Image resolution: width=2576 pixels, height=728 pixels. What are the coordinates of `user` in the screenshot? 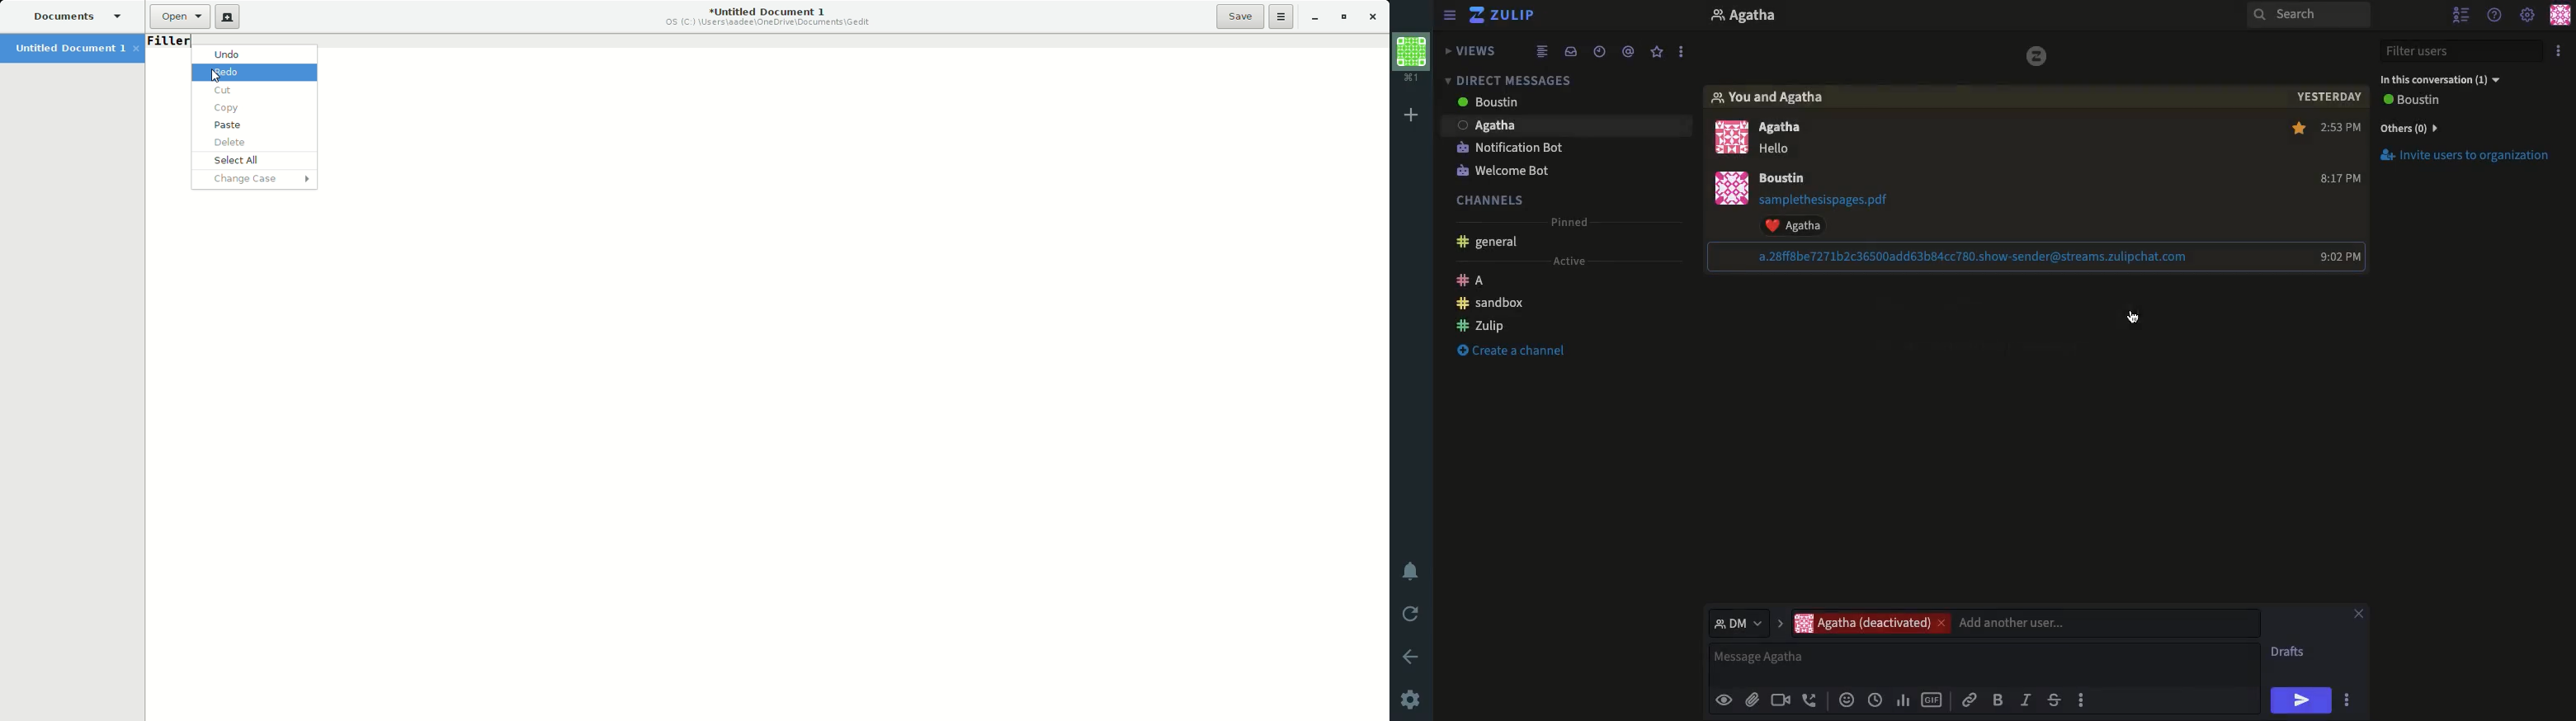 It's located at (1793, 177).